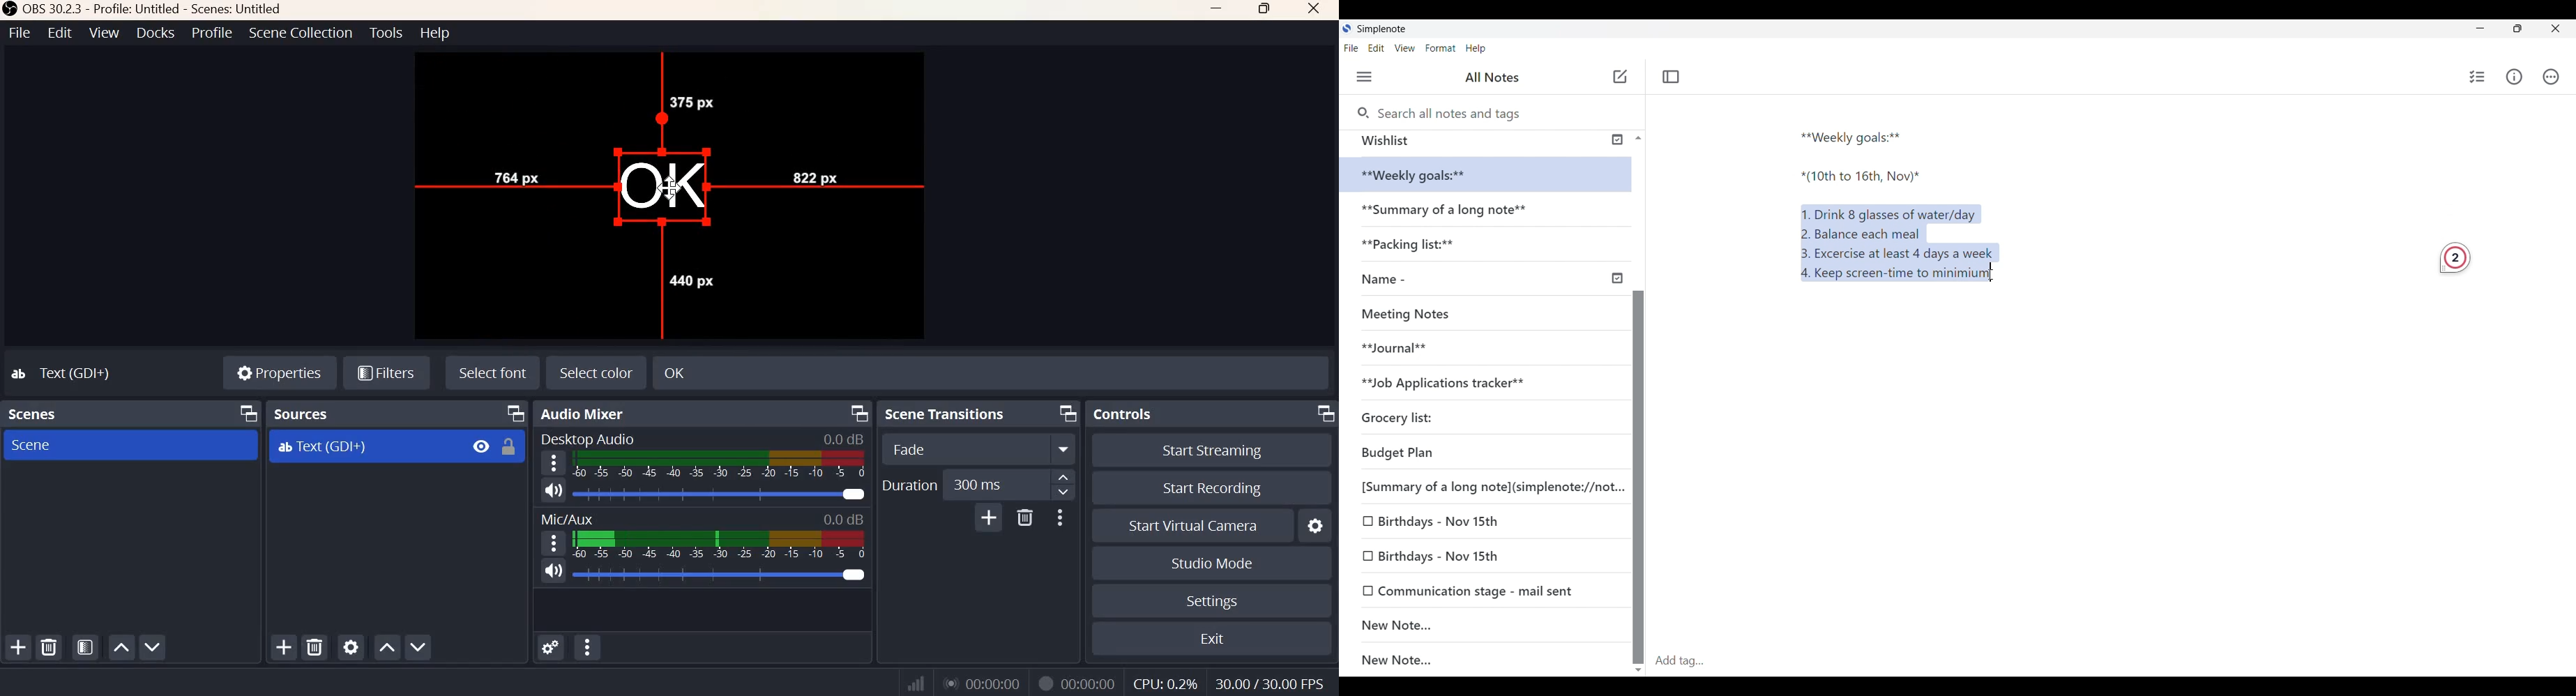 This screenshot has height=700, width=2576. What do you see at coordinates (760, 371) in the screenshot?
I see `OK` at bounding box center [760, 371].